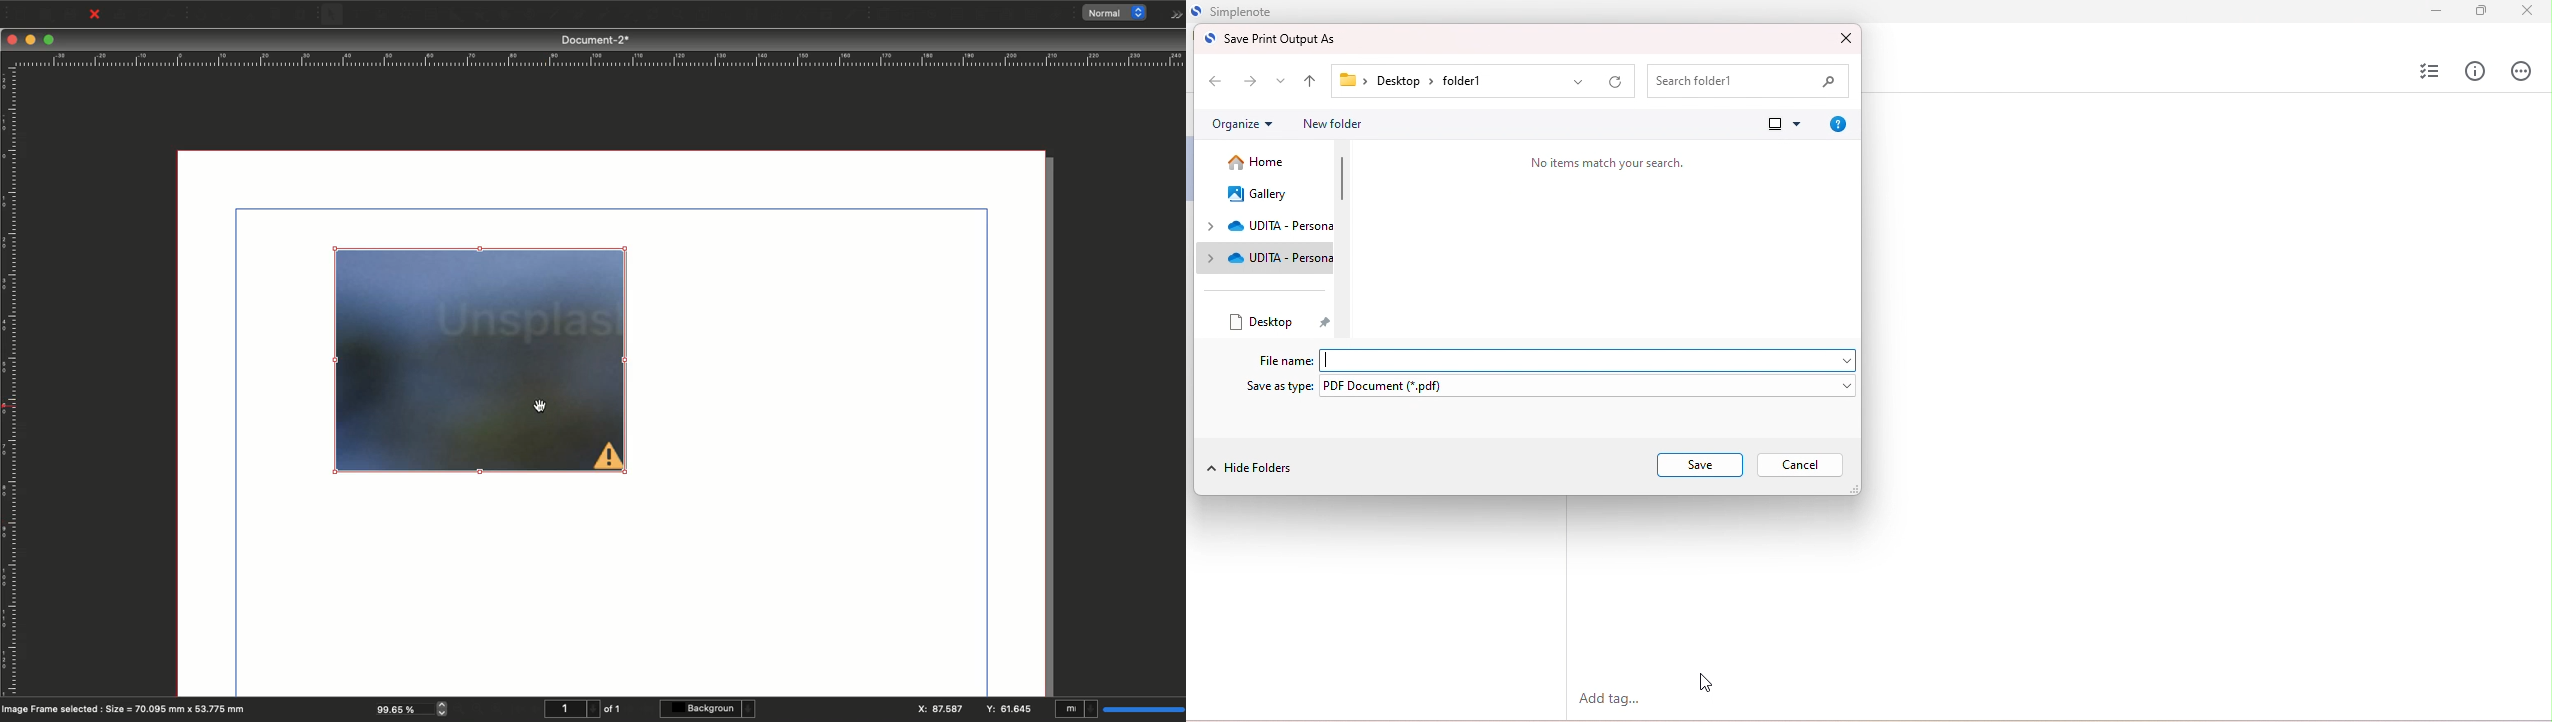 This screenshot has height=728, width=2576. I want to click on organize, so click(1242, 124).